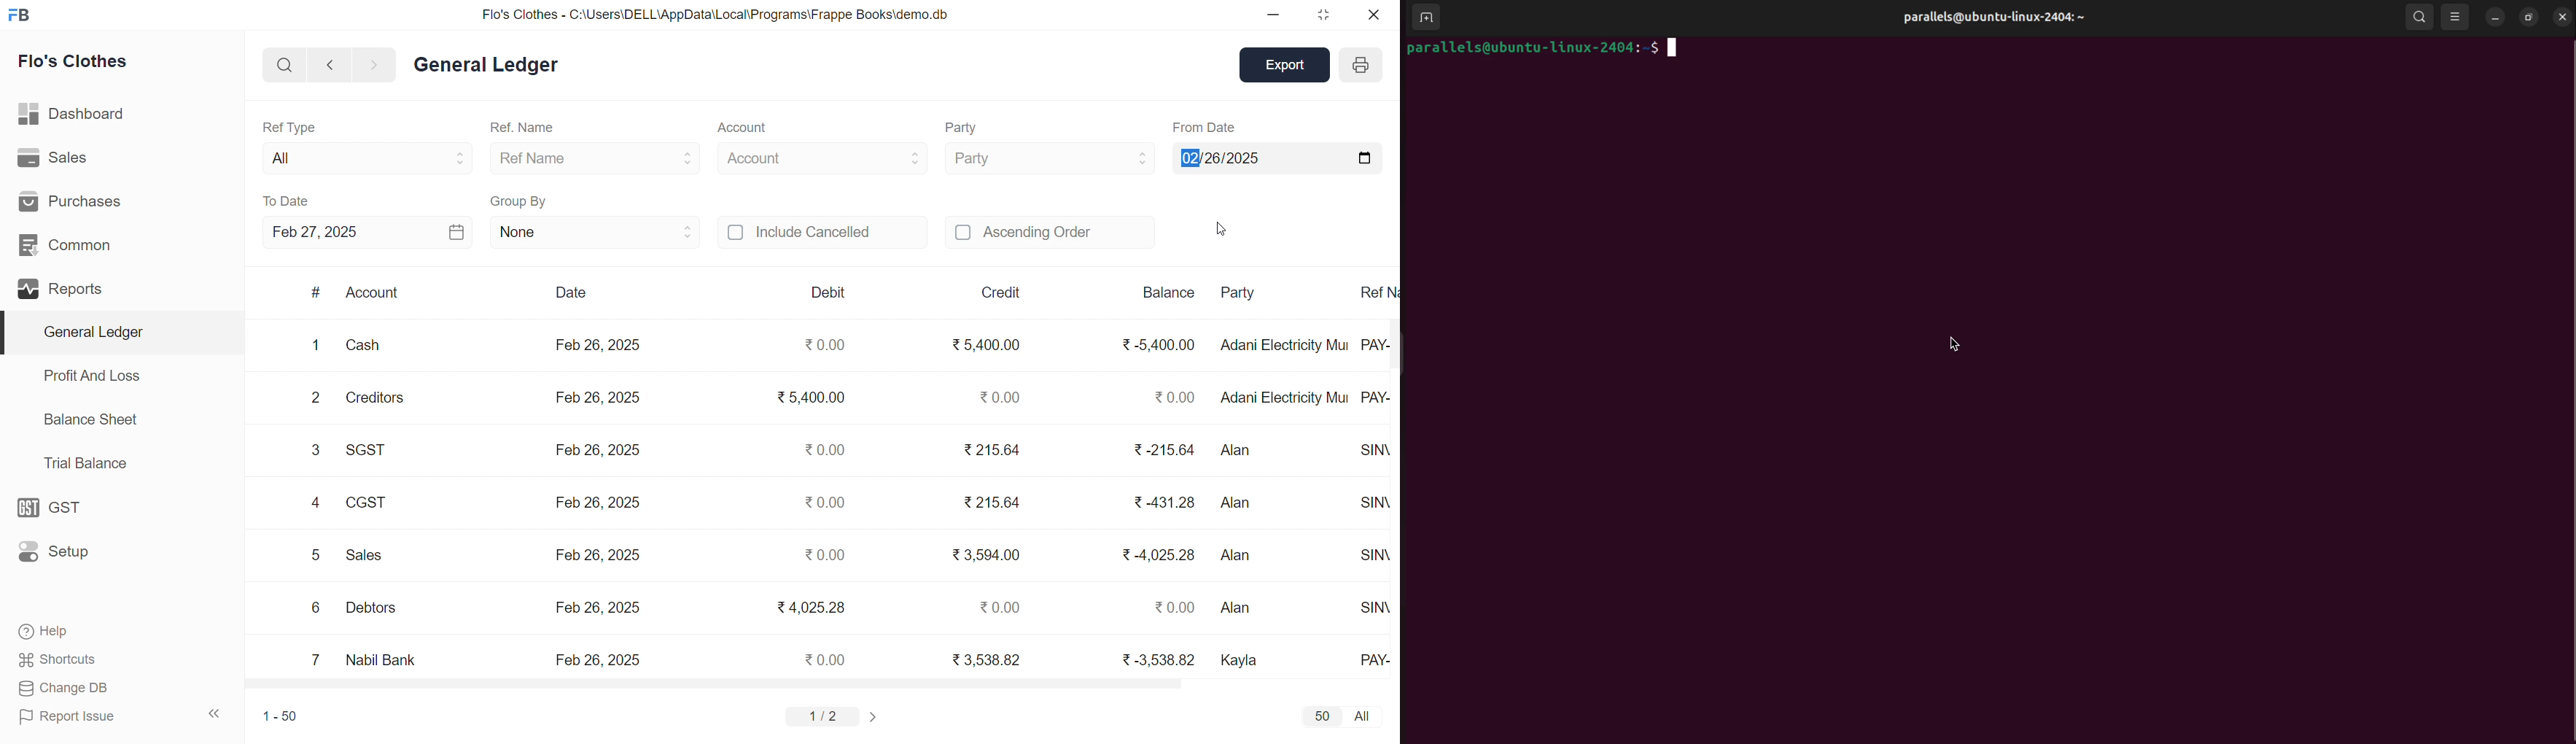  Describe the element at coordinates (1175, 608) in the screenshot. I see `₹ 0.00` at that location.